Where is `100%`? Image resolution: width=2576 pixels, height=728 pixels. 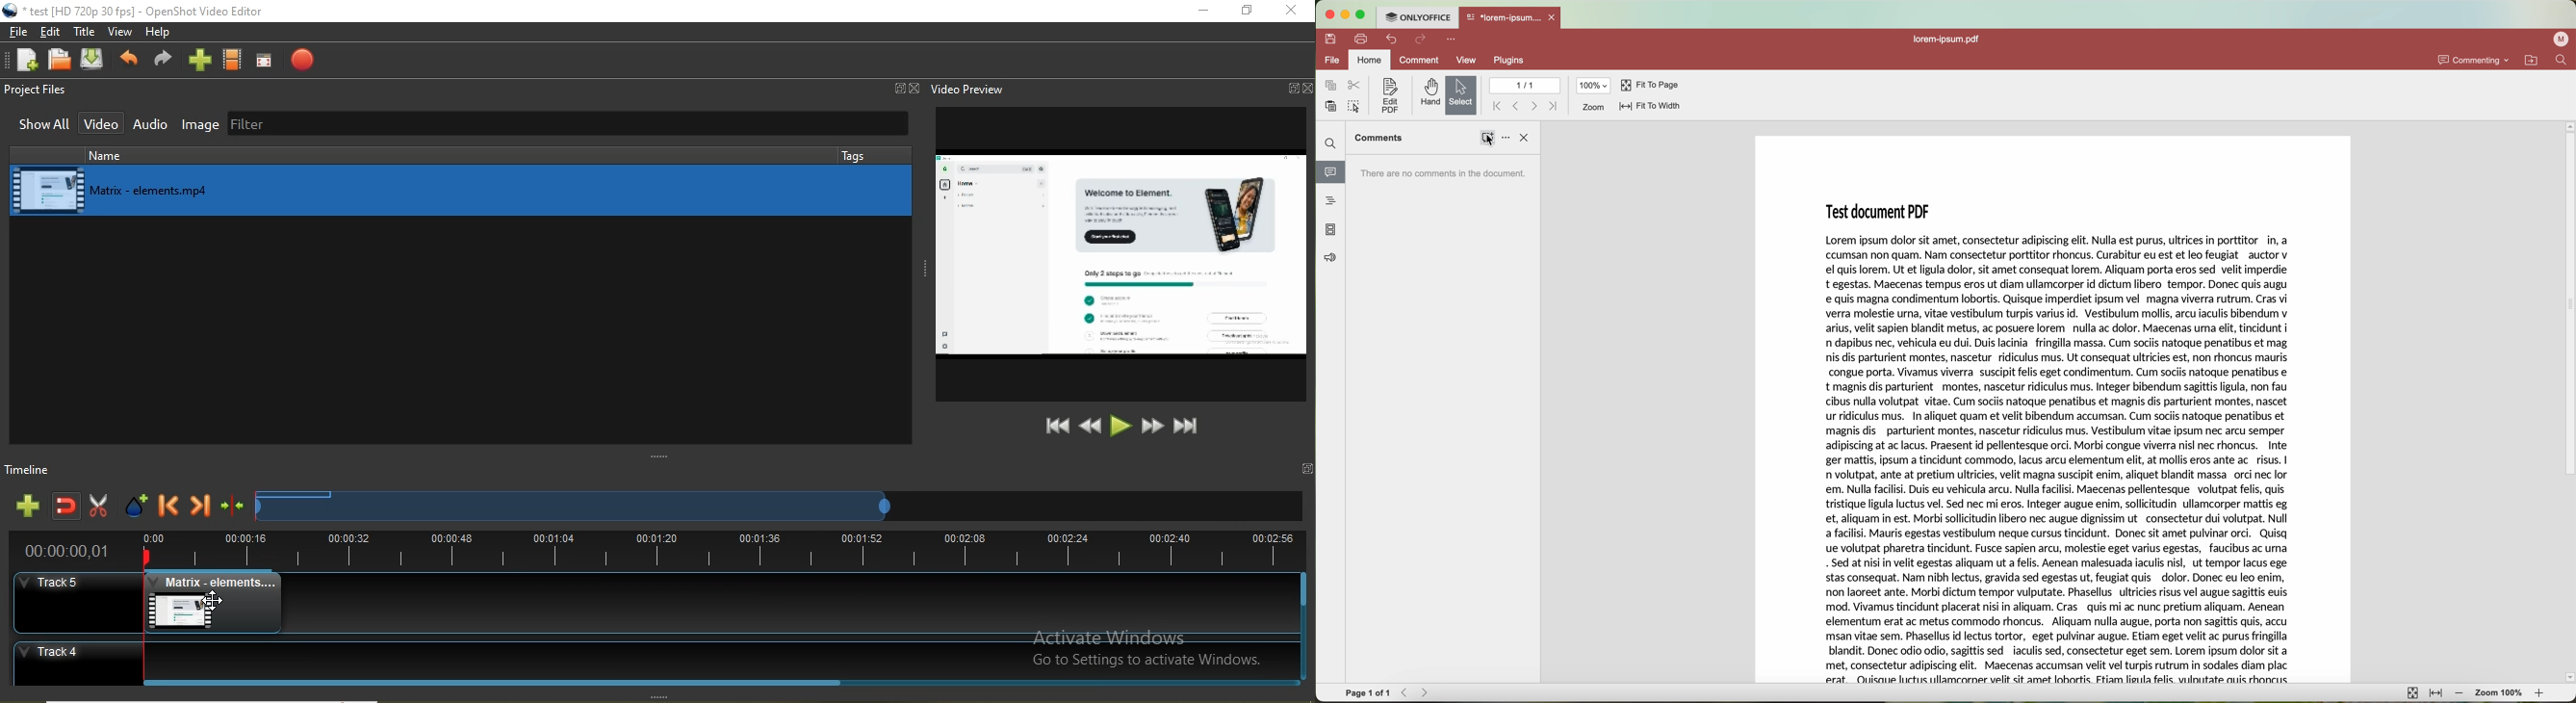
100% is located at coordinates (1593, 85).